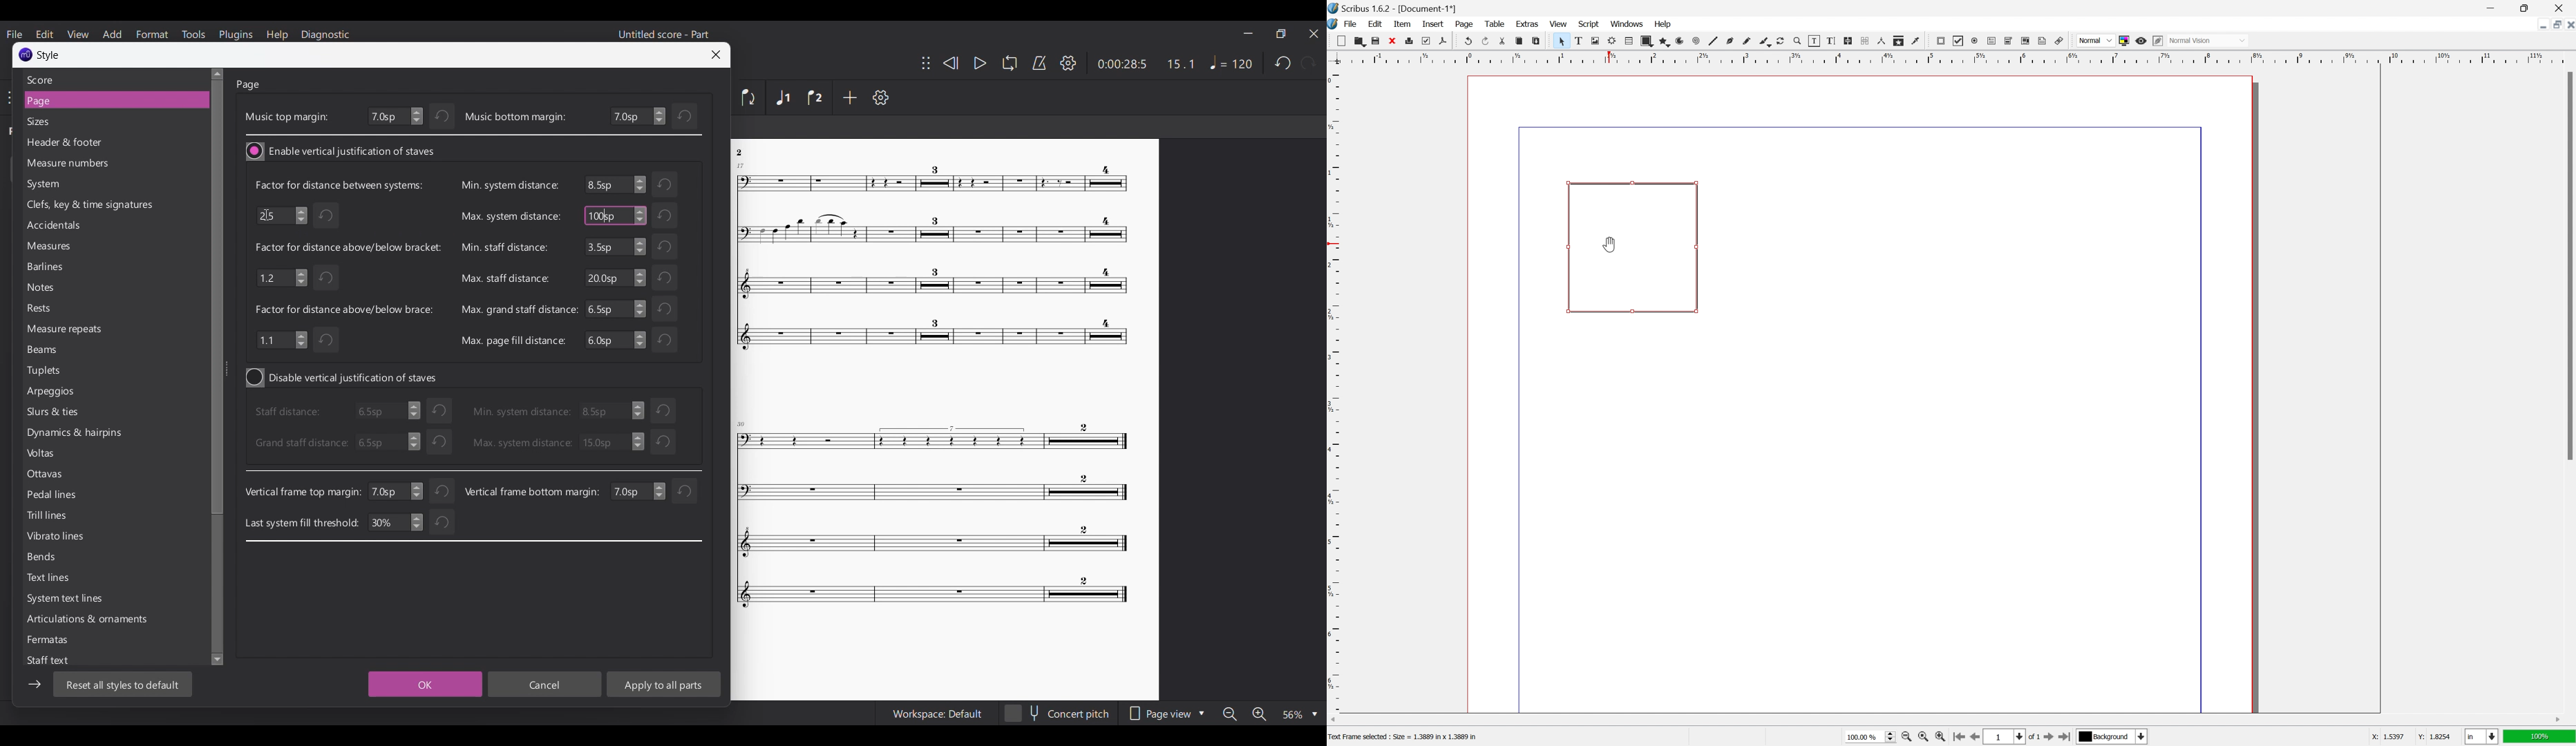 The height and width of the screenshot is (756, 2576). I want to click on Ottavas, so click(75, 476).